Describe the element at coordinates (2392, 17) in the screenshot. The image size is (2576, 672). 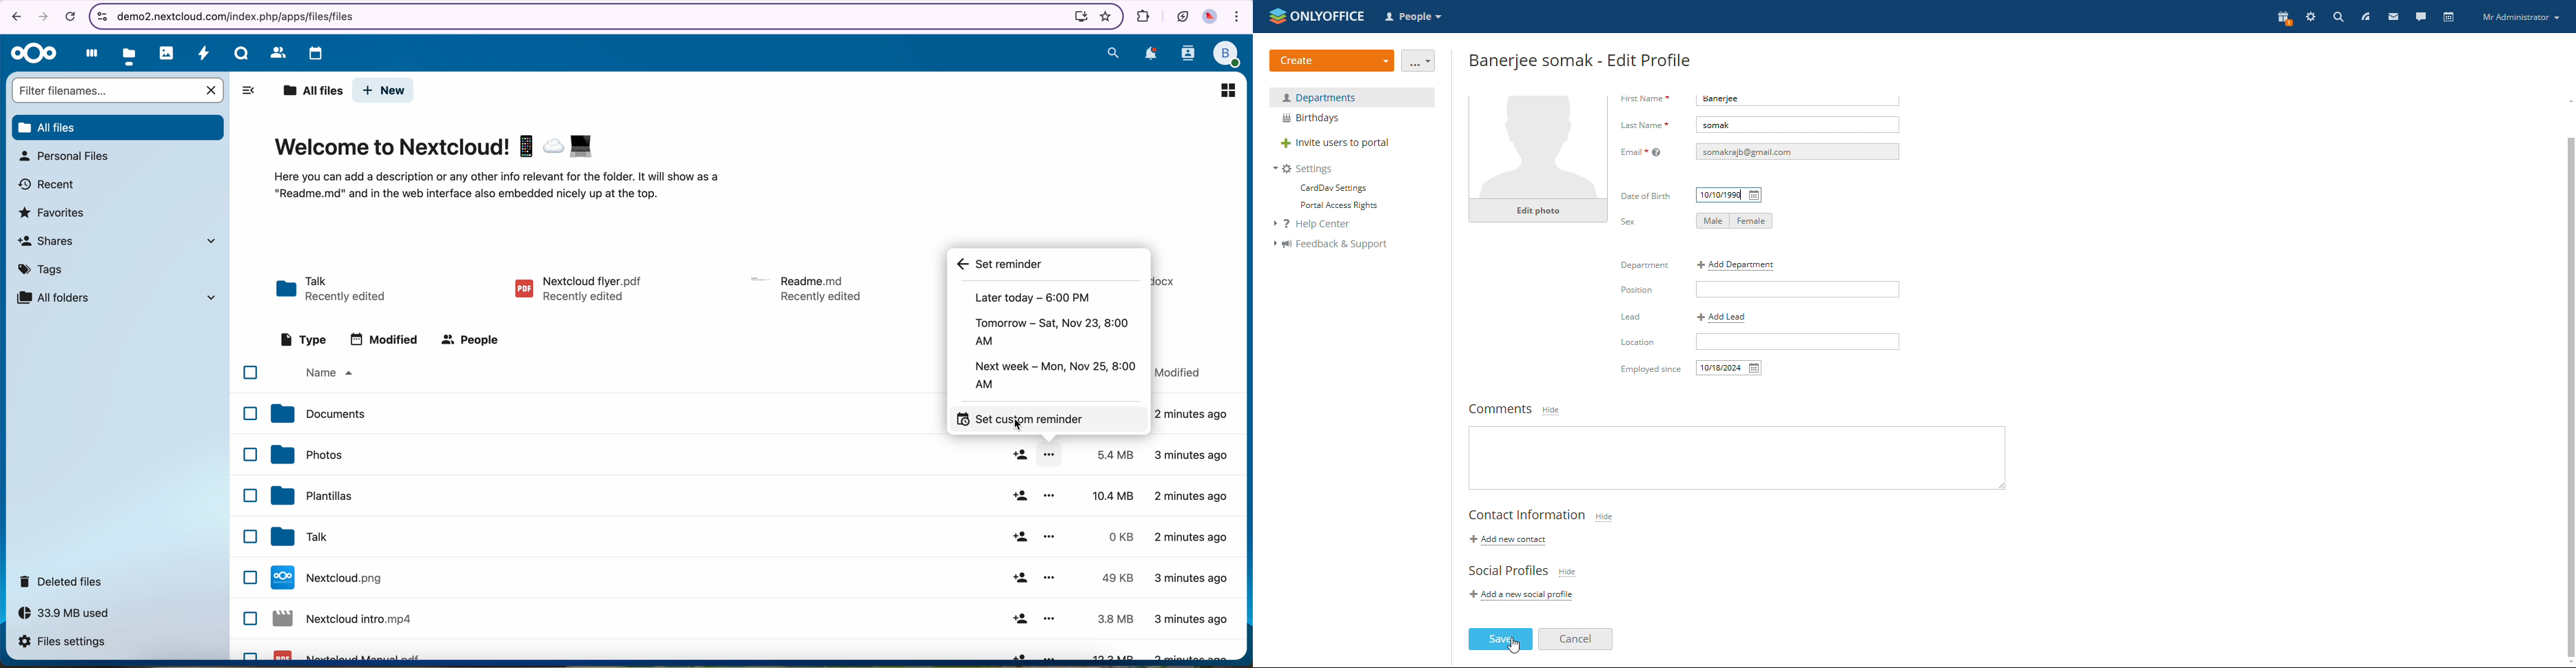
I see `mail` at that location.